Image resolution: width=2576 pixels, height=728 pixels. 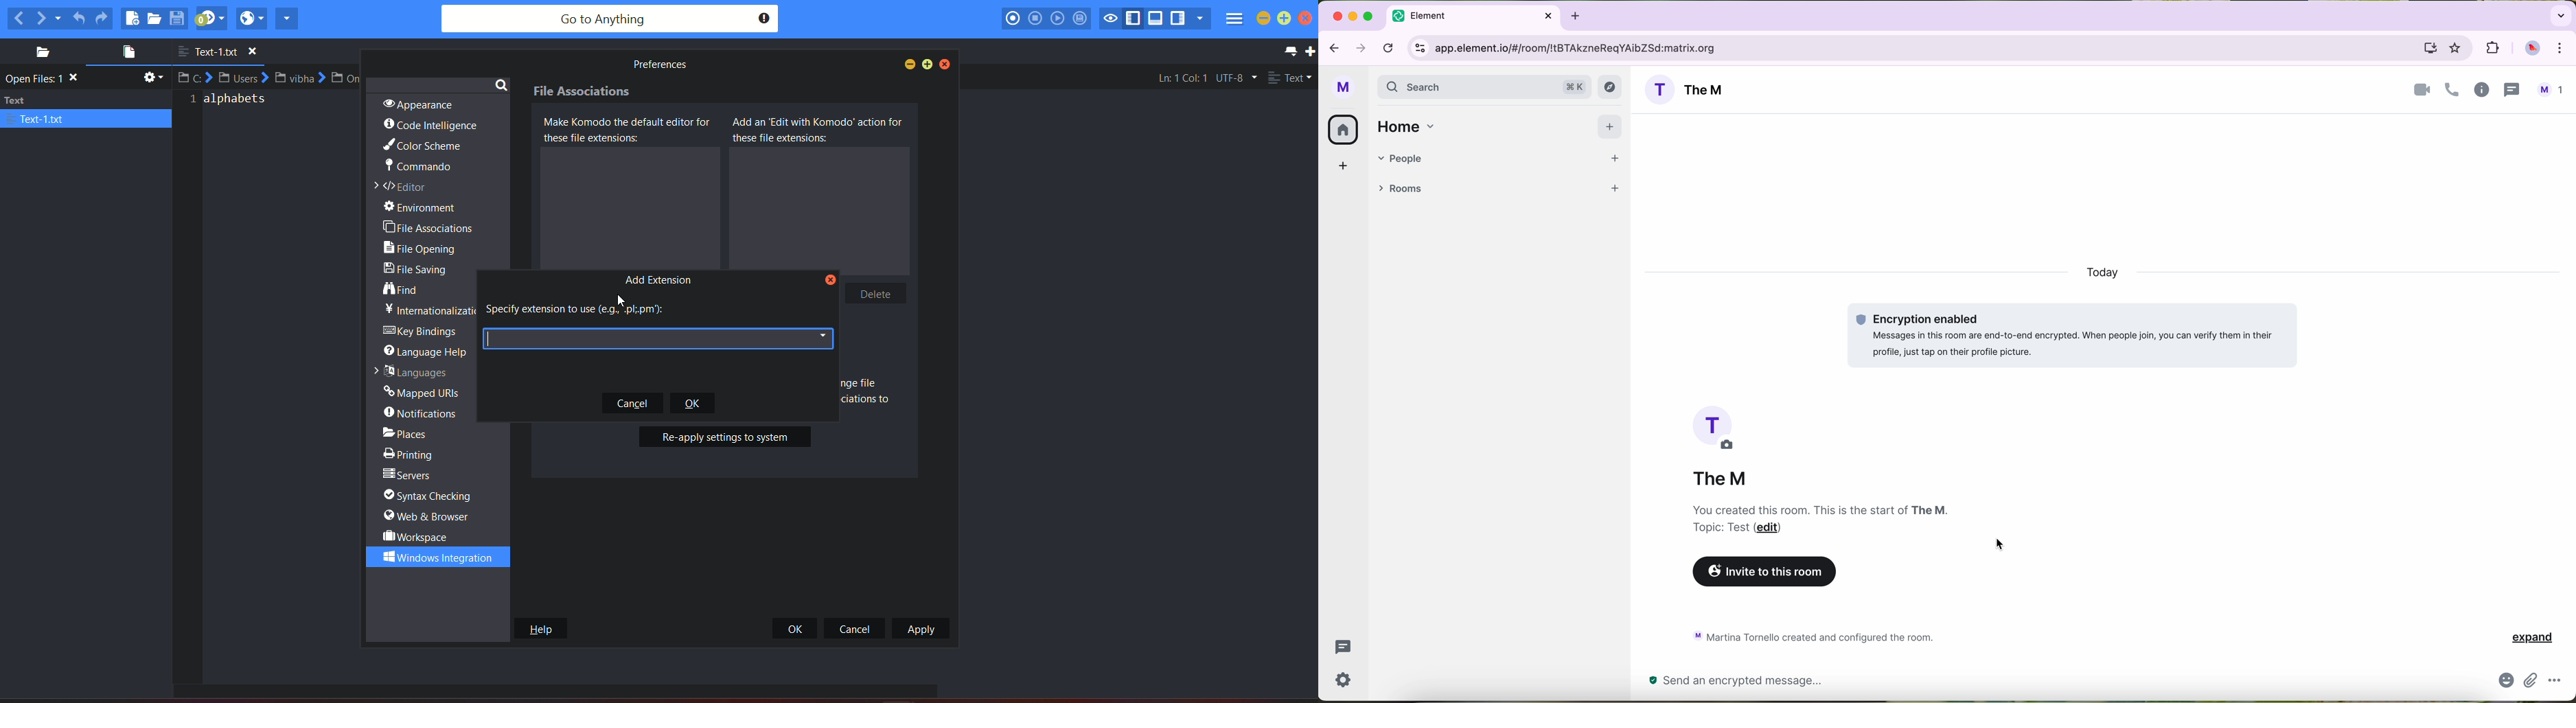 I want to click on computer, so click(x=2430, y=47).